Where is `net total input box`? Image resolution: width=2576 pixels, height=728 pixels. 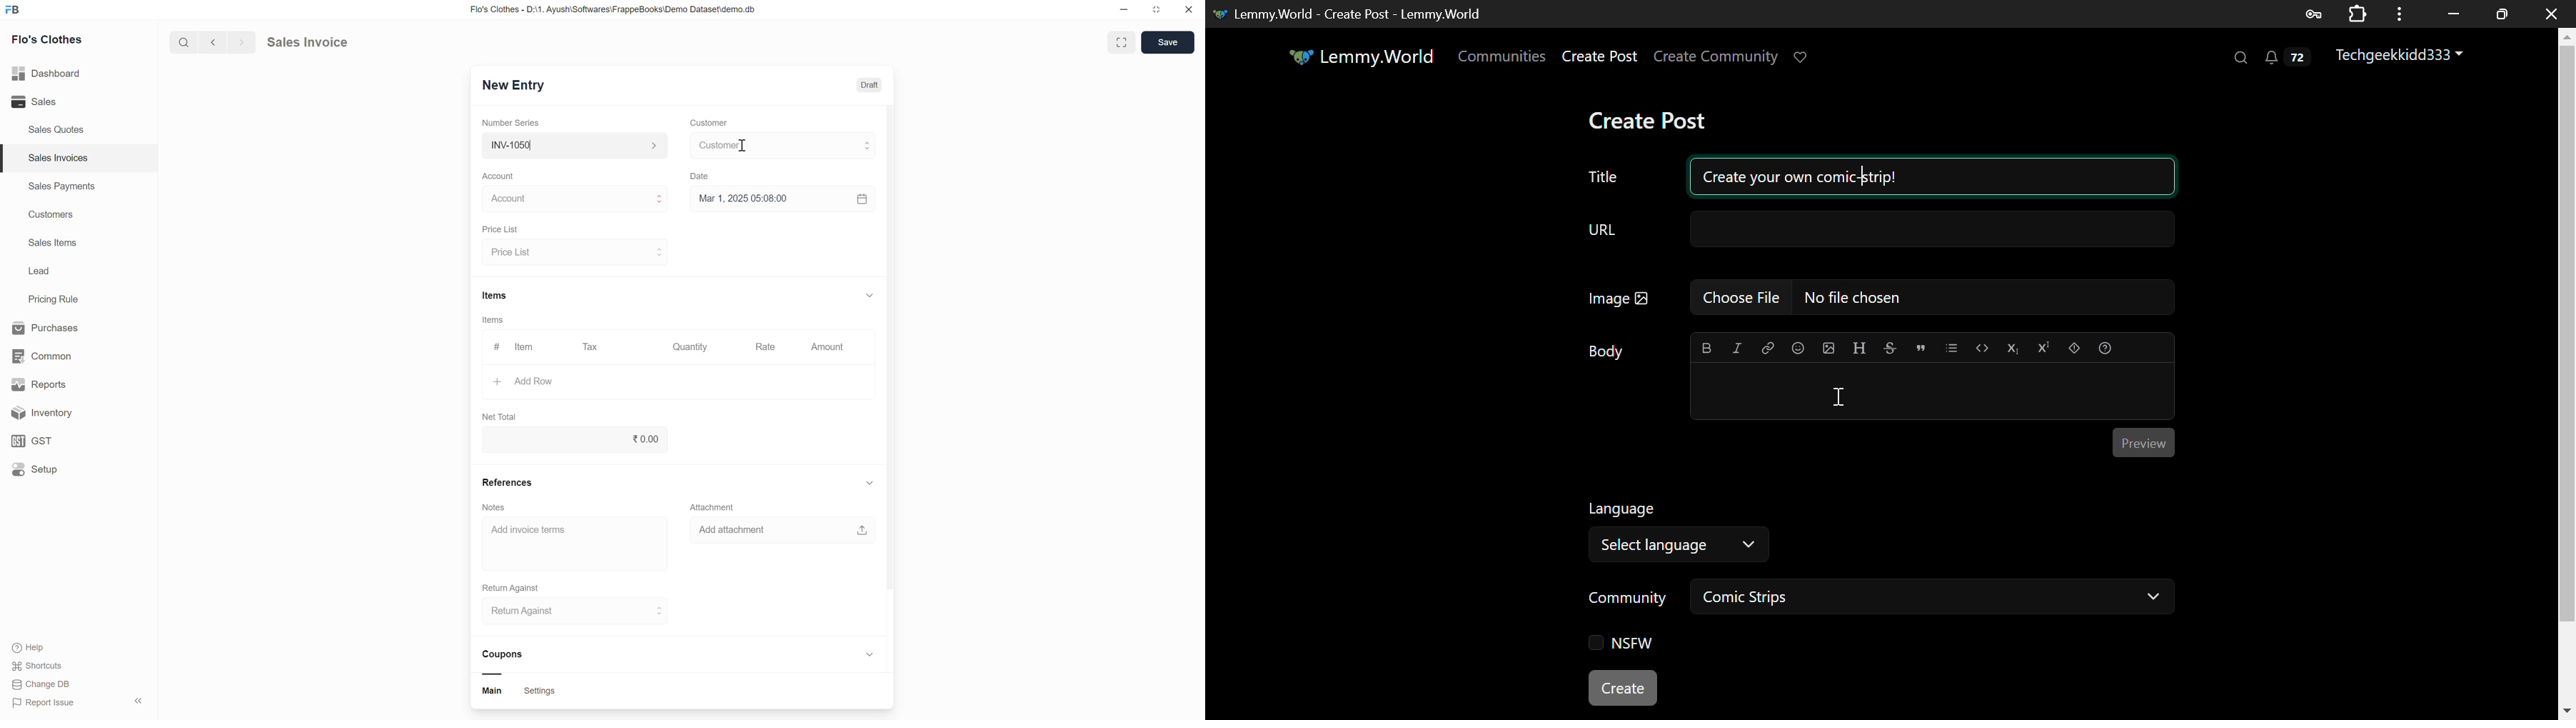 net total input box is located at coordinates (576, 442).